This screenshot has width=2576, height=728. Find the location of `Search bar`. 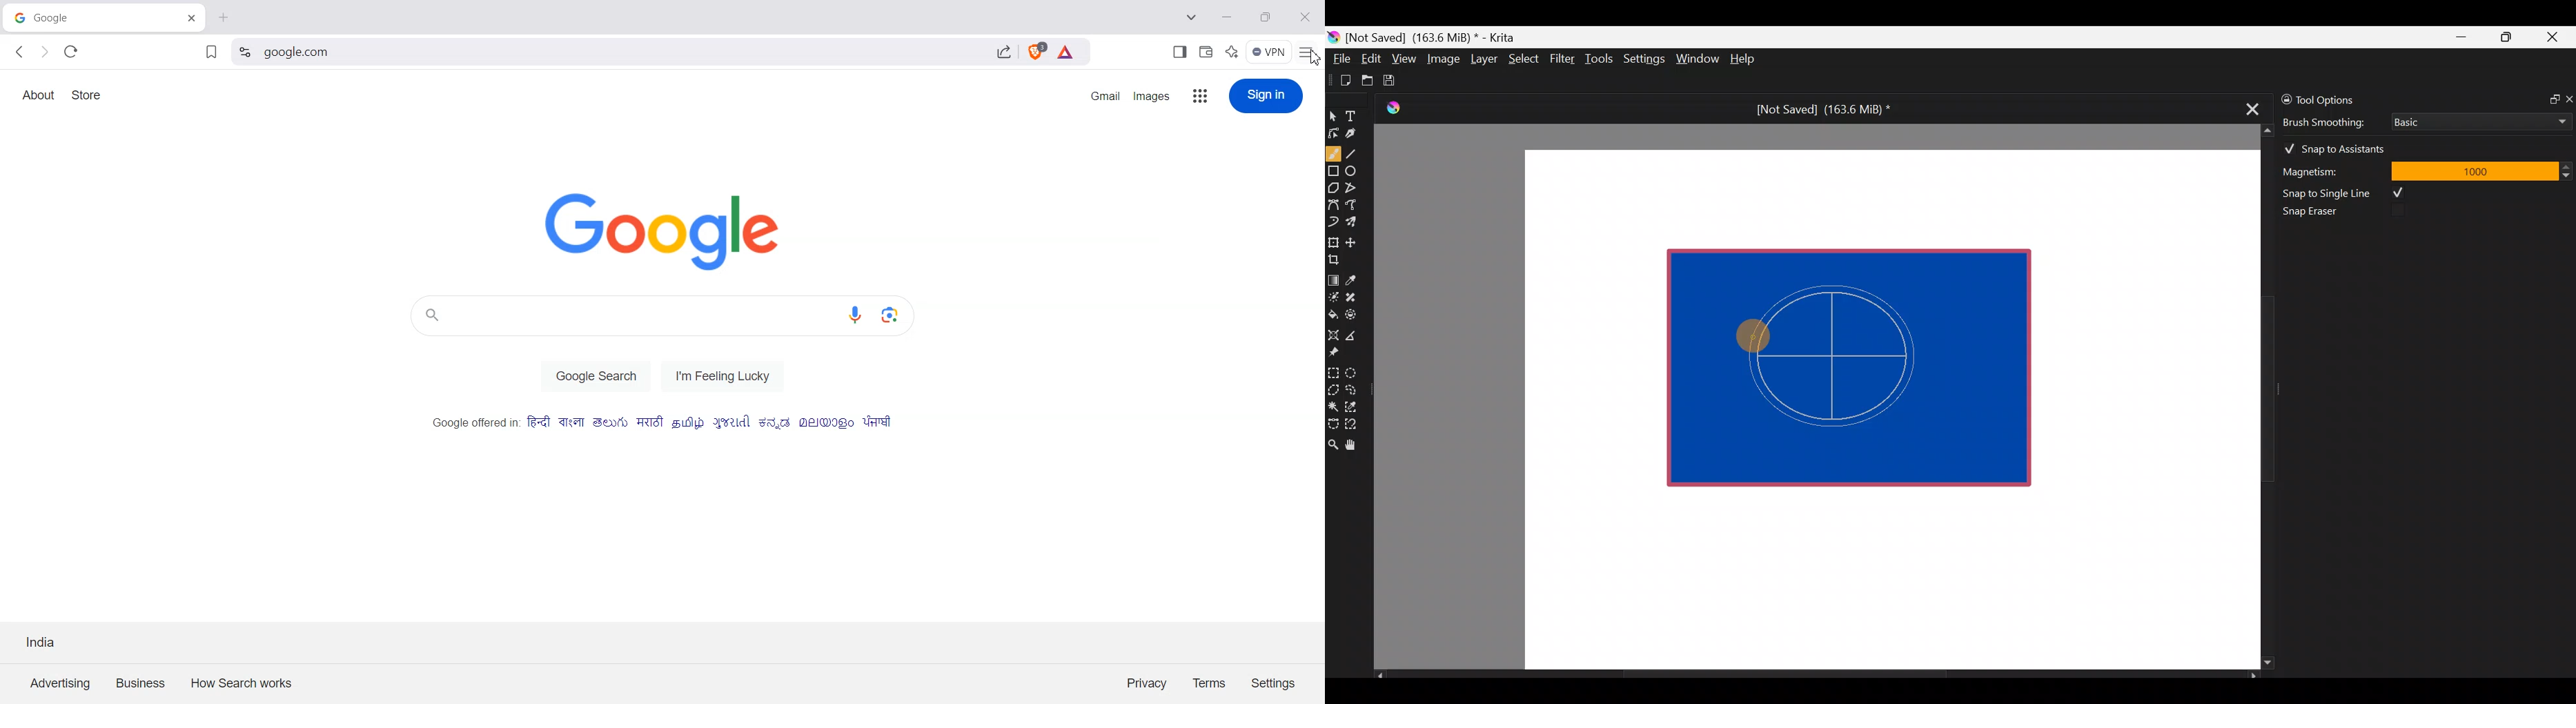

Search bar is located at coordinates (622, 315).